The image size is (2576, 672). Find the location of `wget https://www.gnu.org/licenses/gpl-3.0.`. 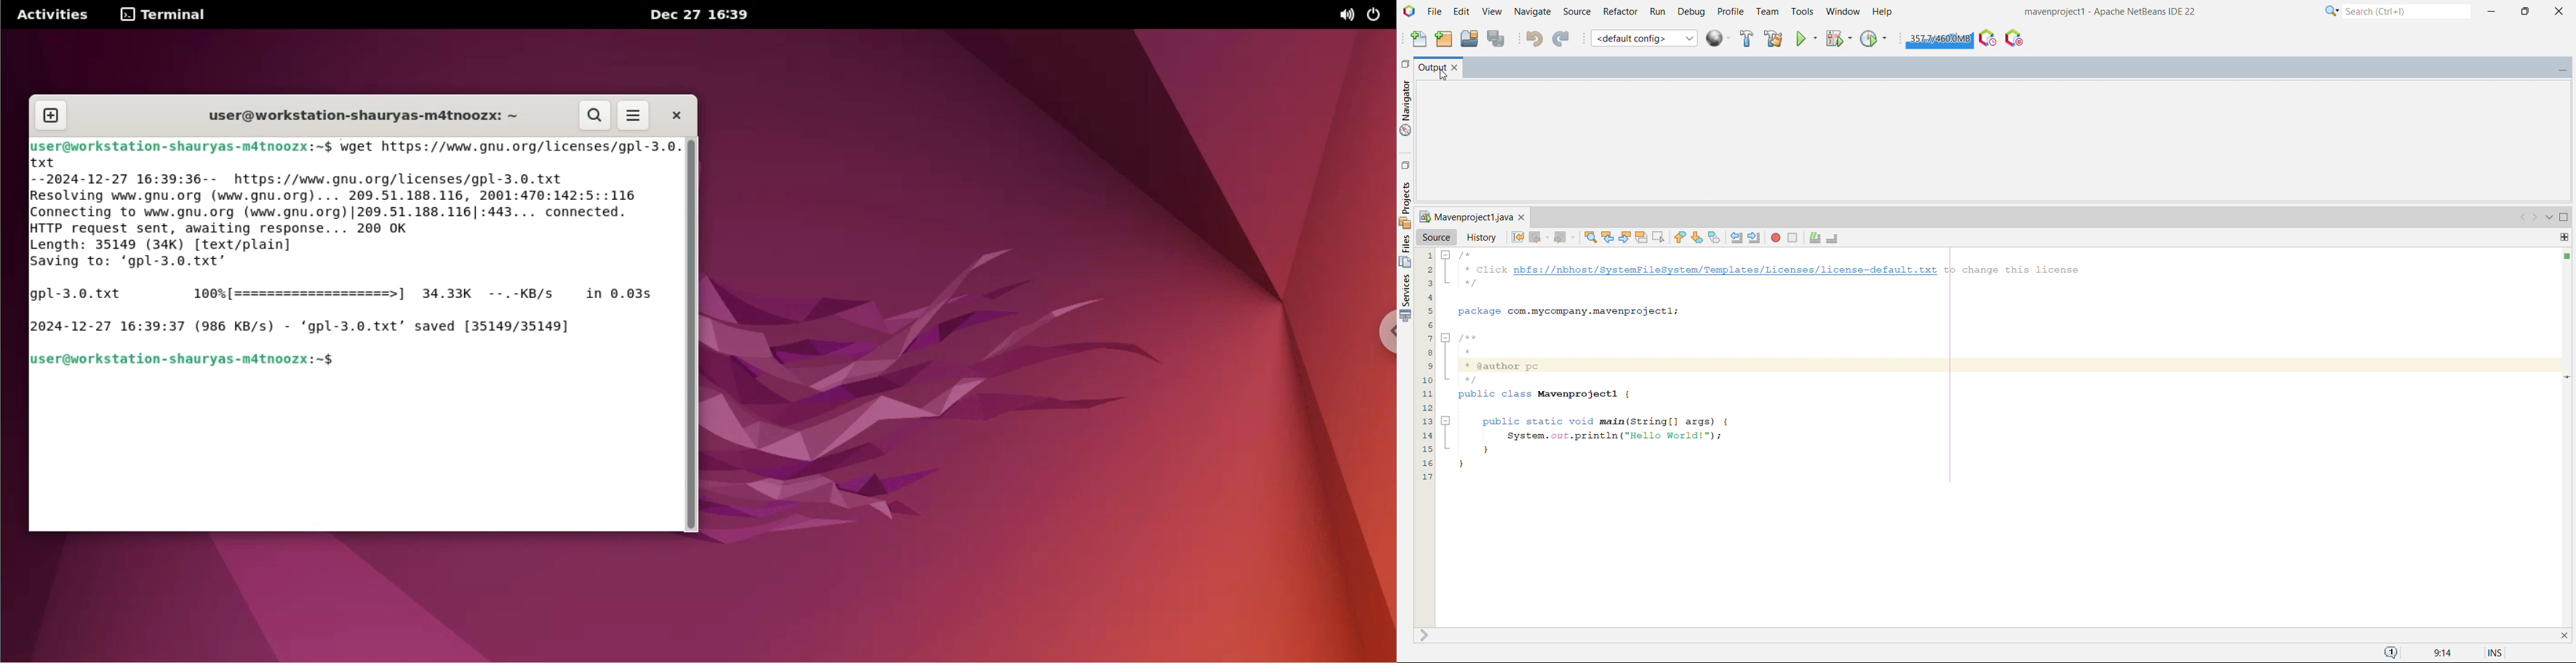

wget https://www.gnu.org/licenses/gpl-3.0. is located at coordinates (508, 144).